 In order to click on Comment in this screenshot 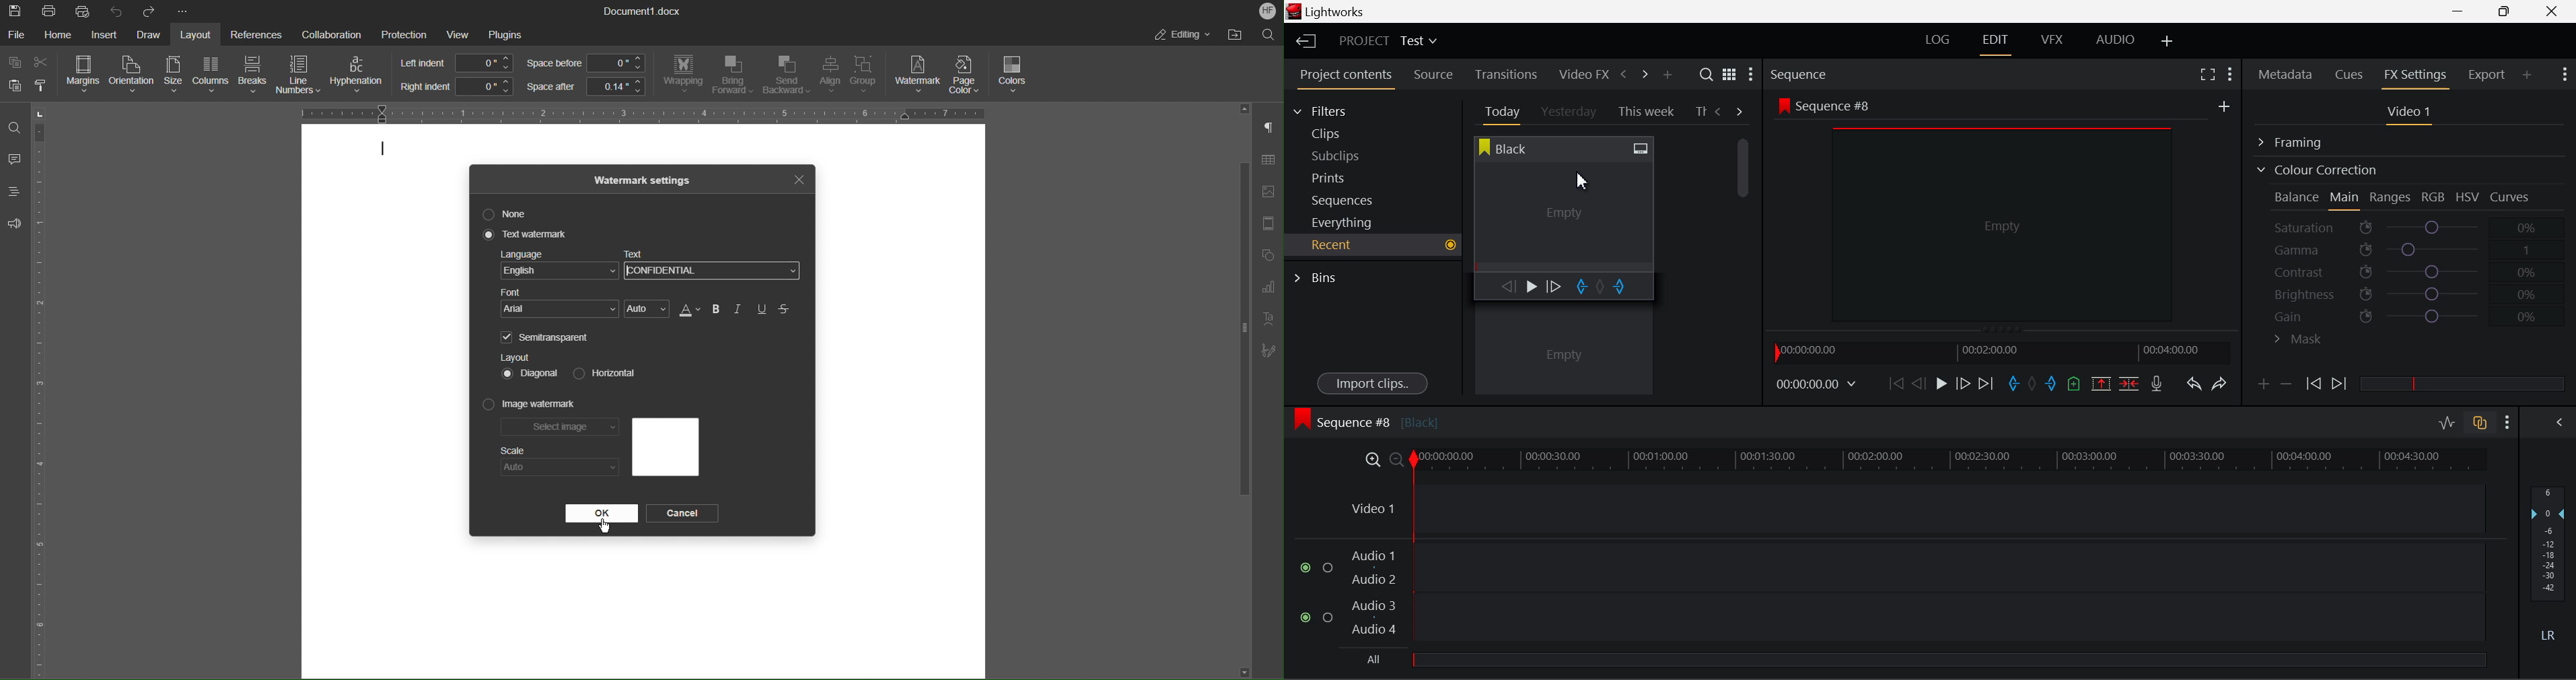, I will do `click(15, 161)`.